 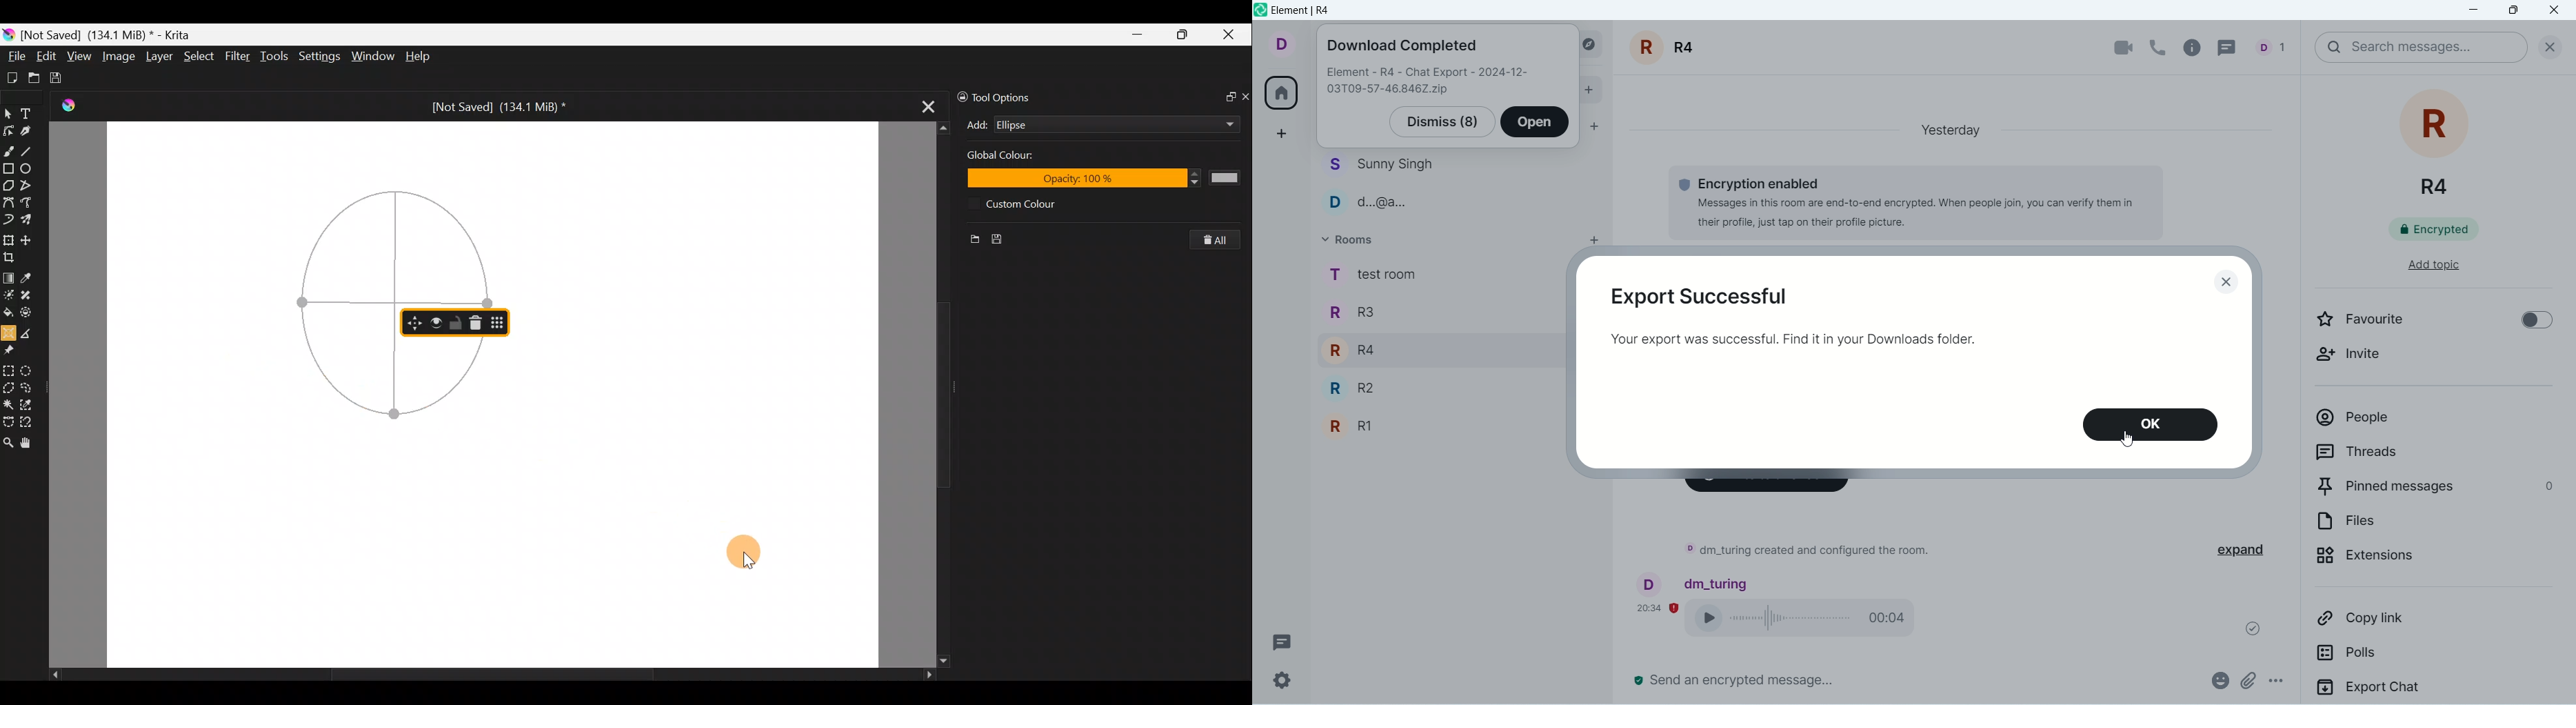 What do you see at coordinates (1698, 296) in the screenshot?
I see `export successful` at bounding box center [1698, 296].